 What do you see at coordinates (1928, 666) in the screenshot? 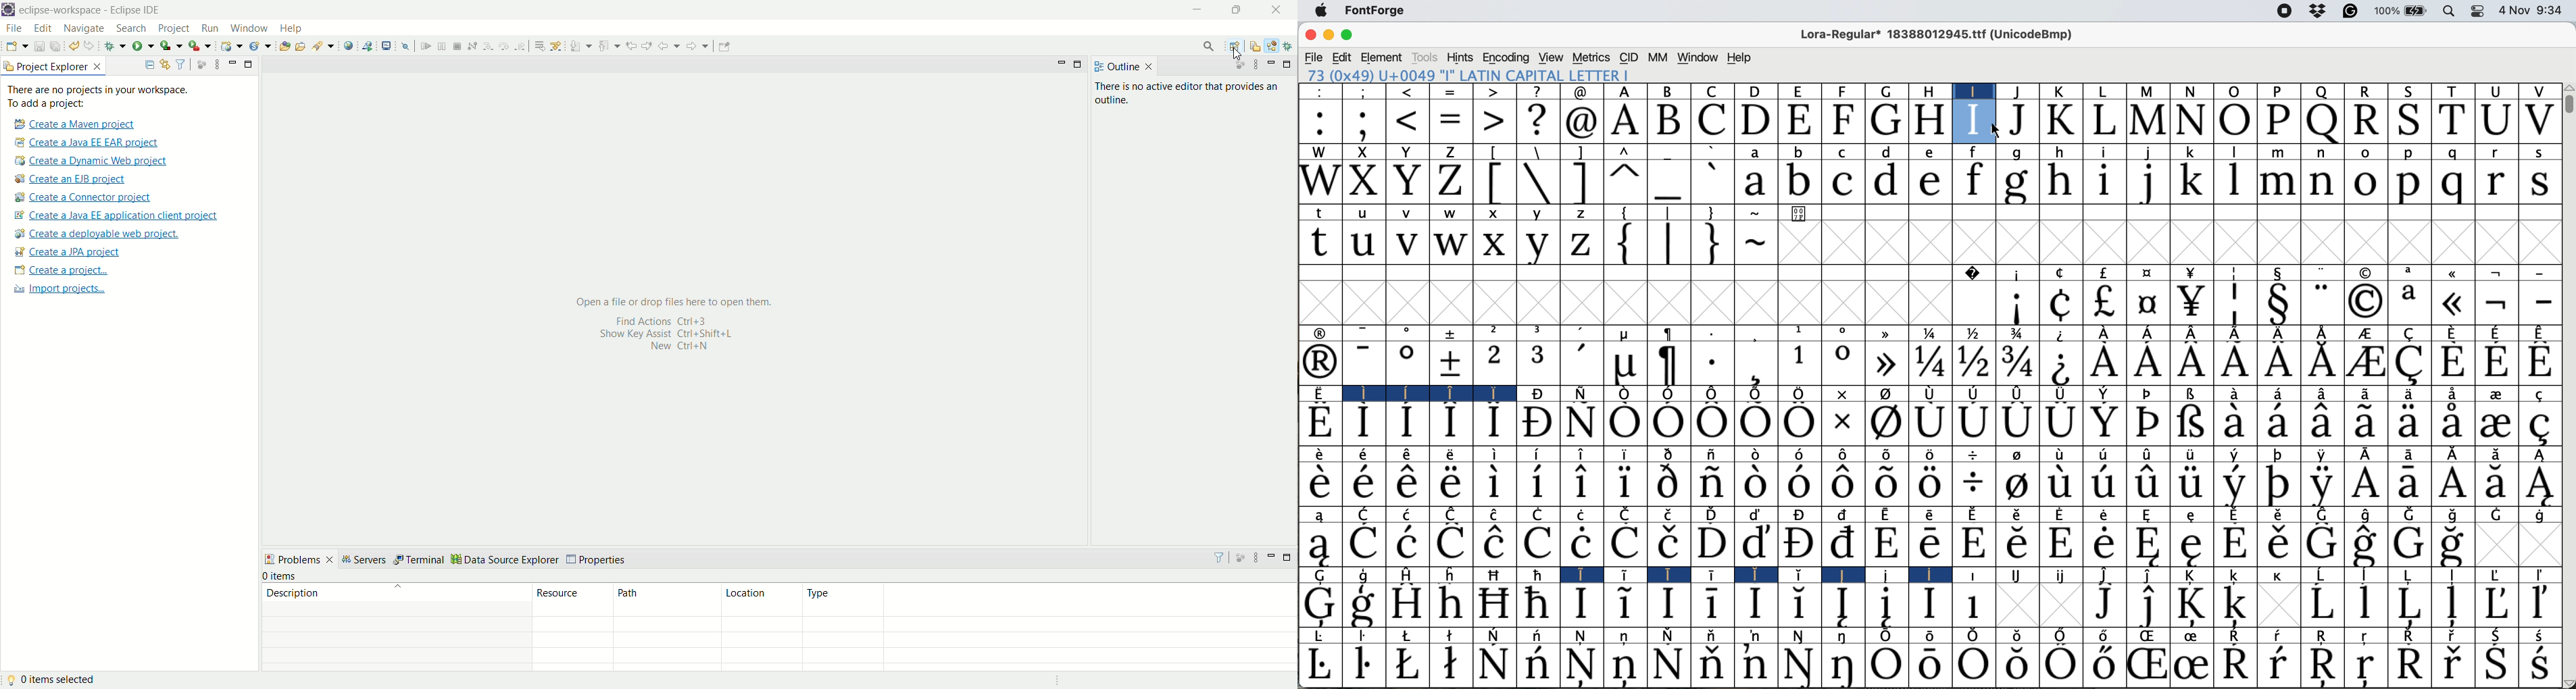
I see `Symbol` at bounding box center [1928, 666].